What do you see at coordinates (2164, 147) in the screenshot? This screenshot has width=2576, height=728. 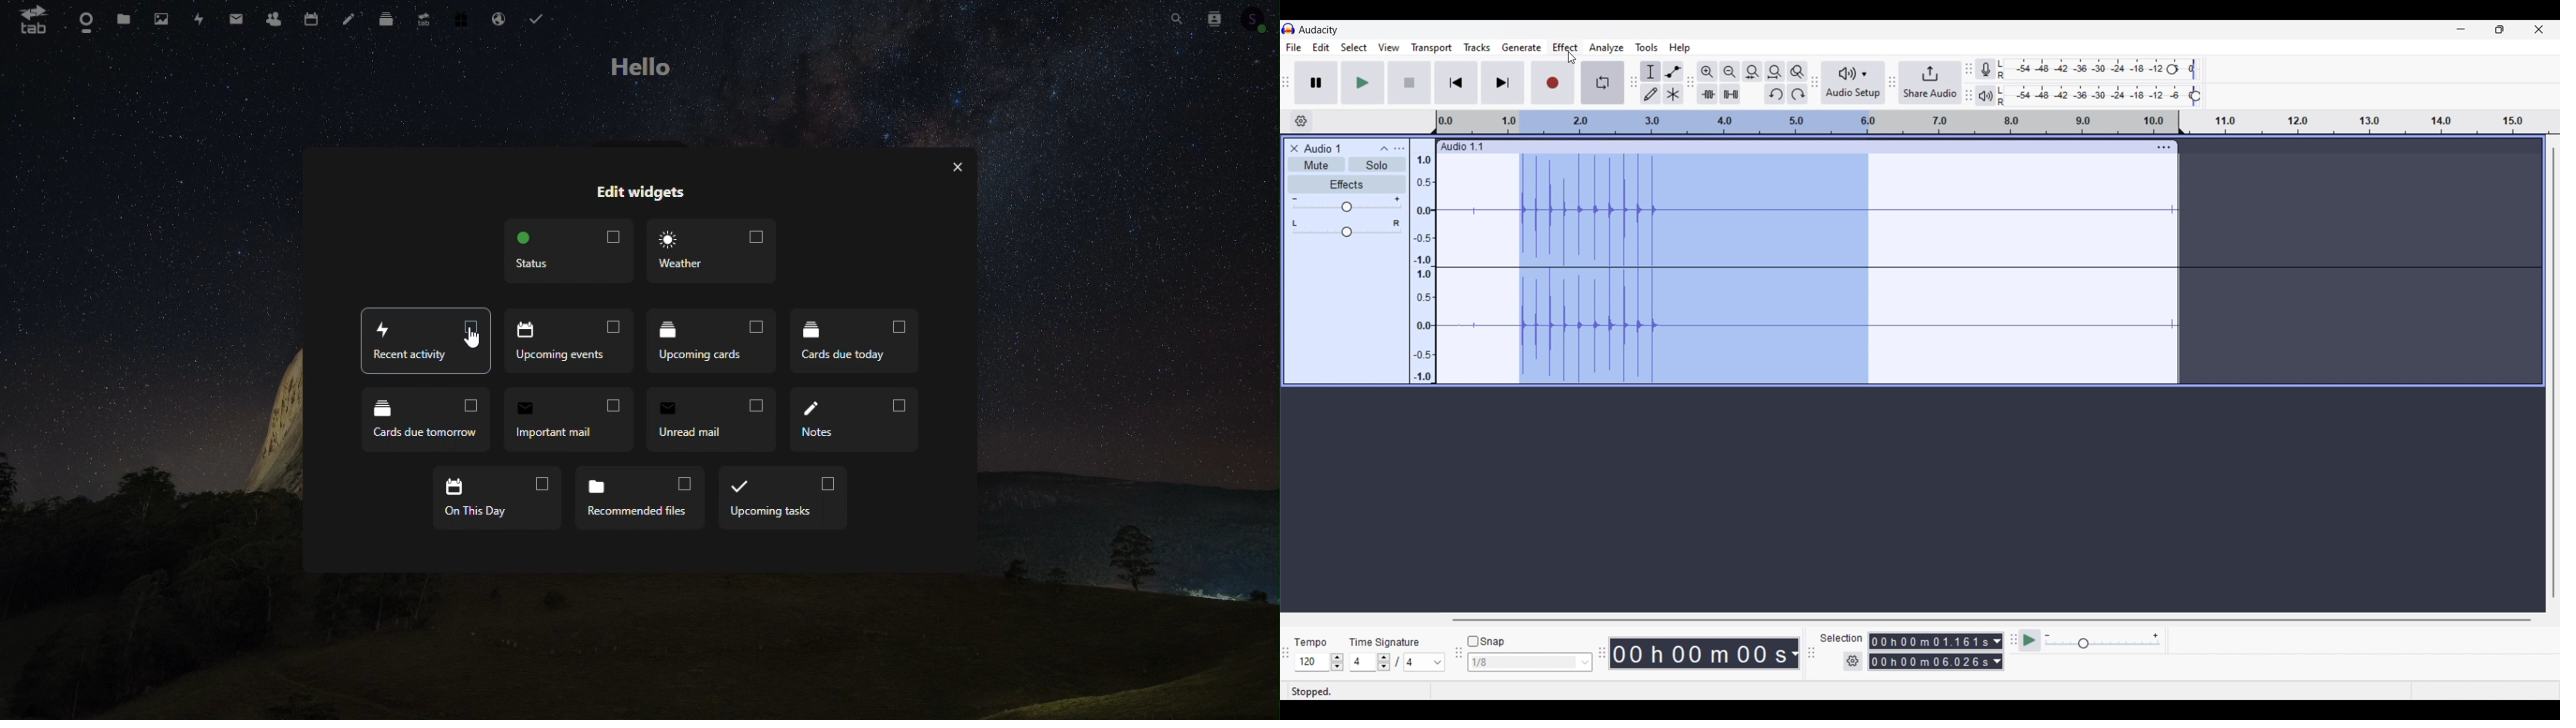 I see `Track settings` at bounding box center [2164, 147].